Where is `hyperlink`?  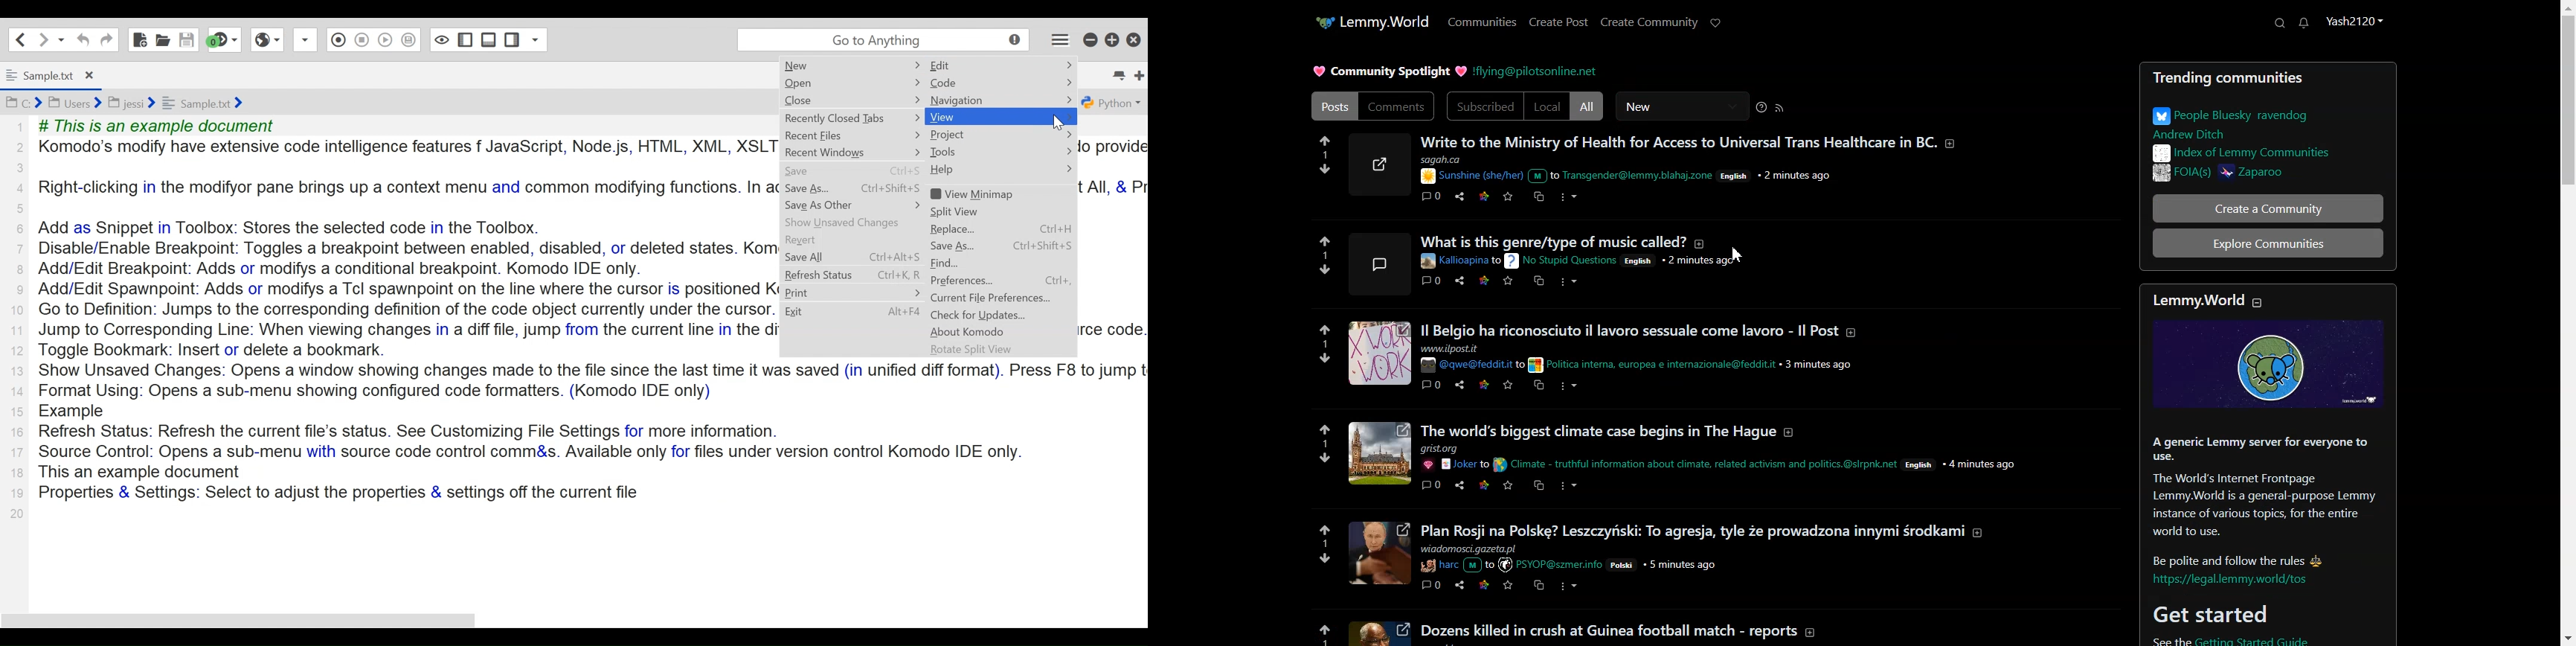 hyperlink is located at coordinates (2235, 581).